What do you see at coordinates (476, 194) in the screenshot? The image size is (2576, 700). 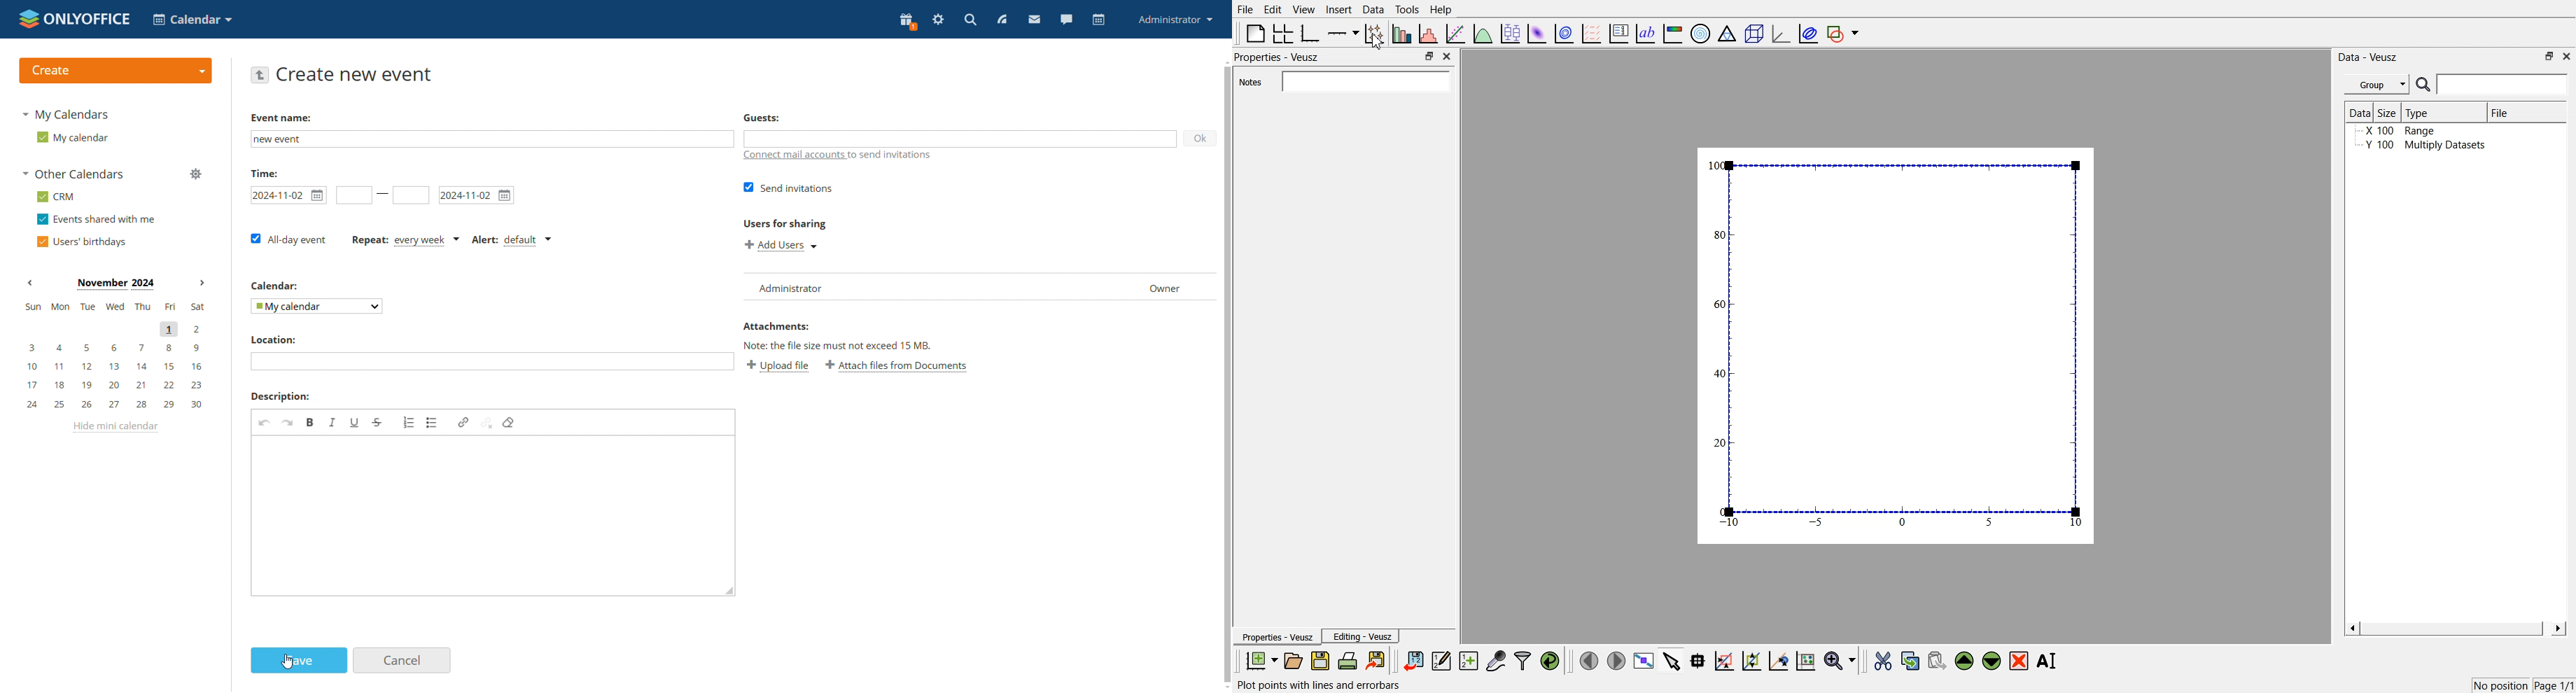 I see `event end date` at bounding box center [476, 194].